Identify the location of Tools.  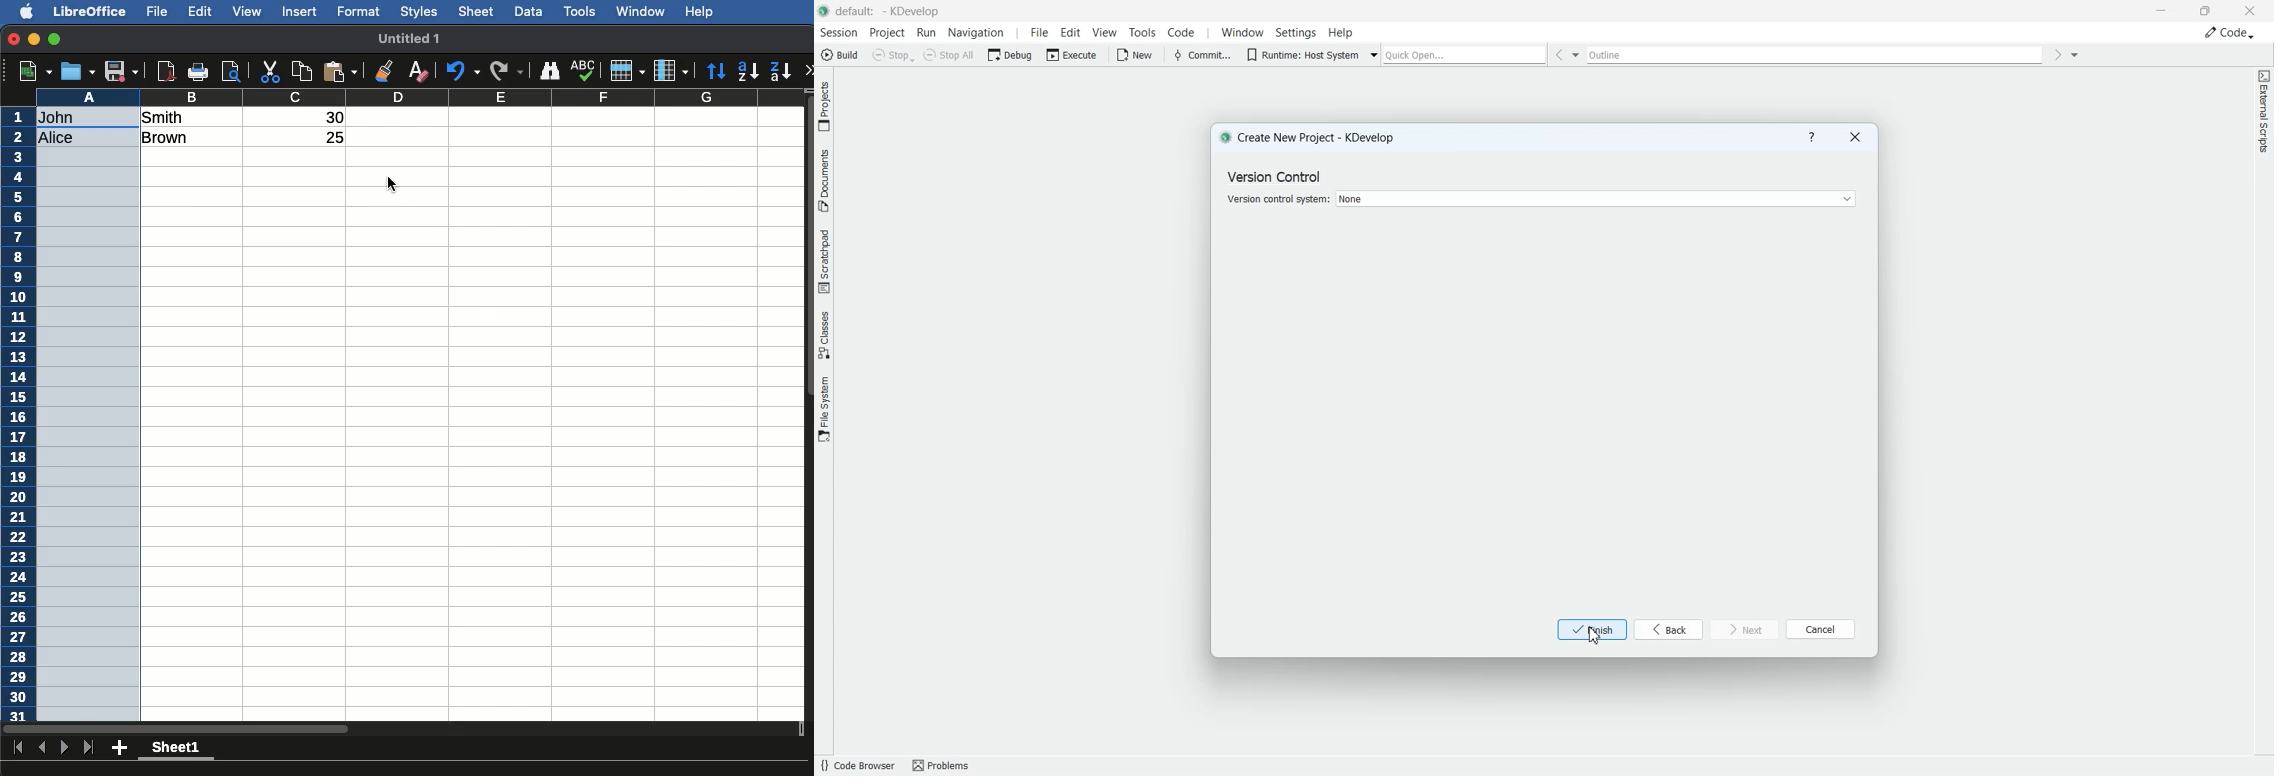
(581, 12).